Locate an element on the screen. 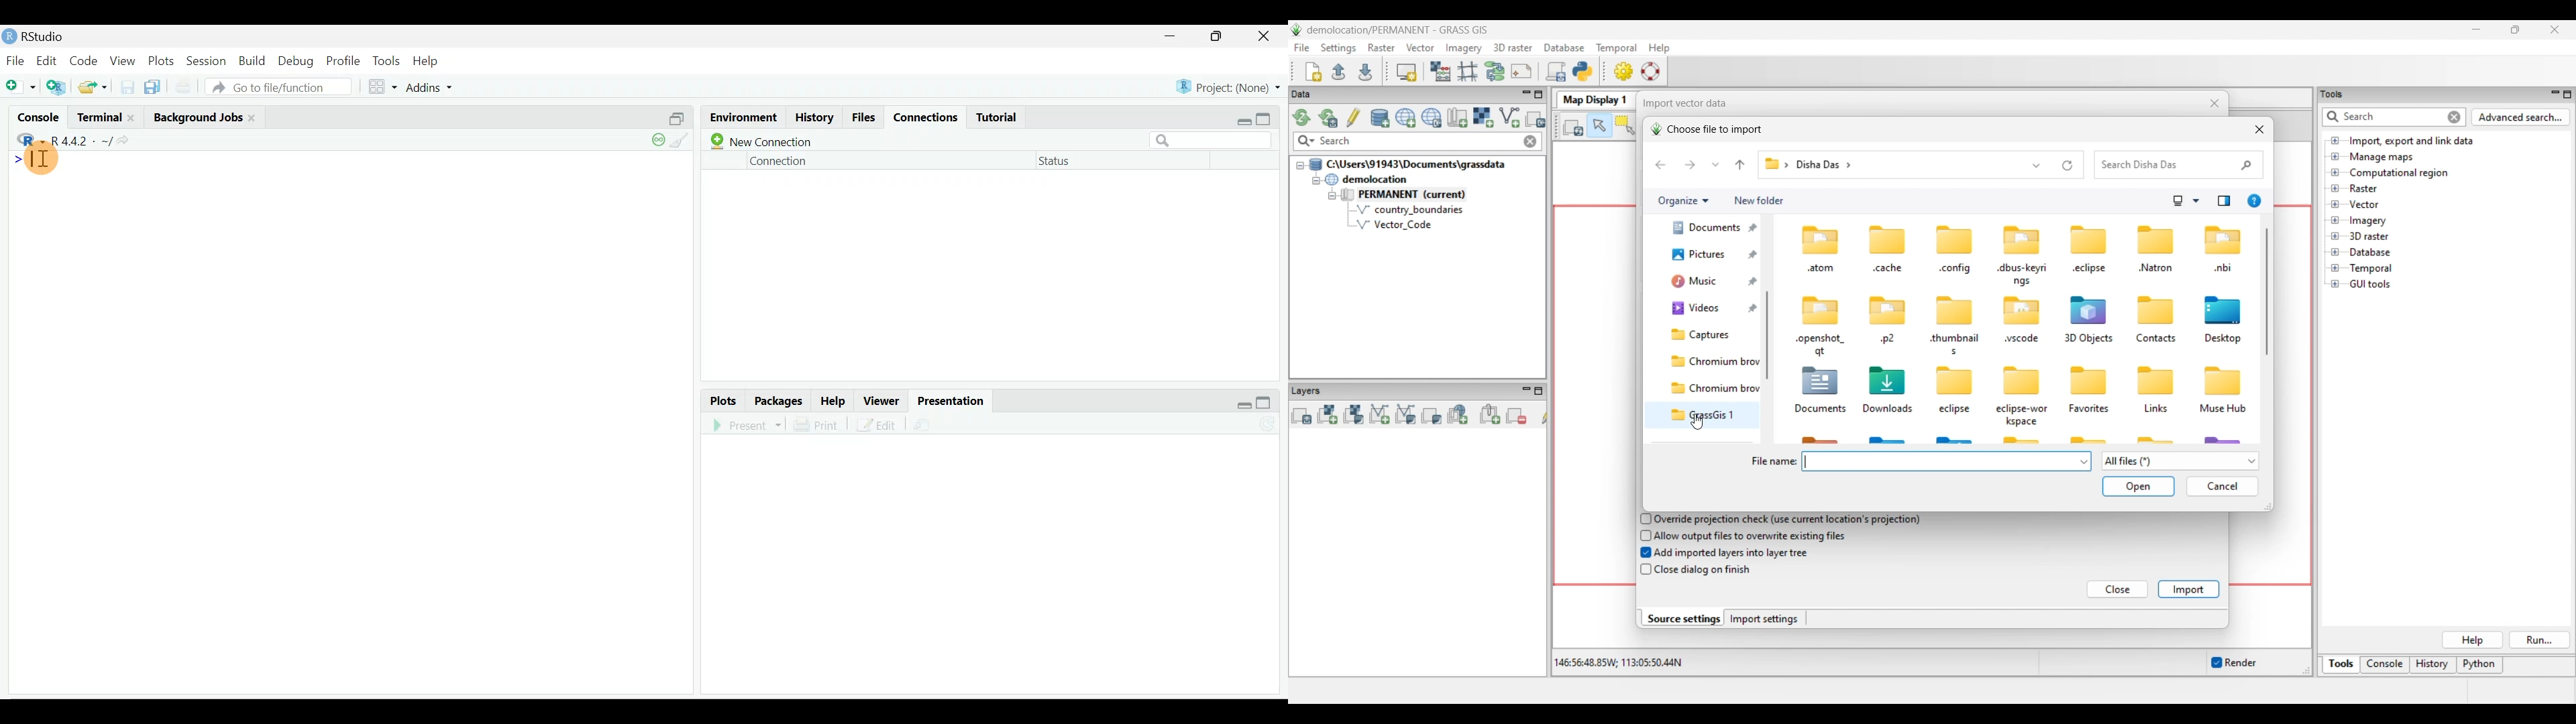  close Background jobs is located at coordinates (254, 115).